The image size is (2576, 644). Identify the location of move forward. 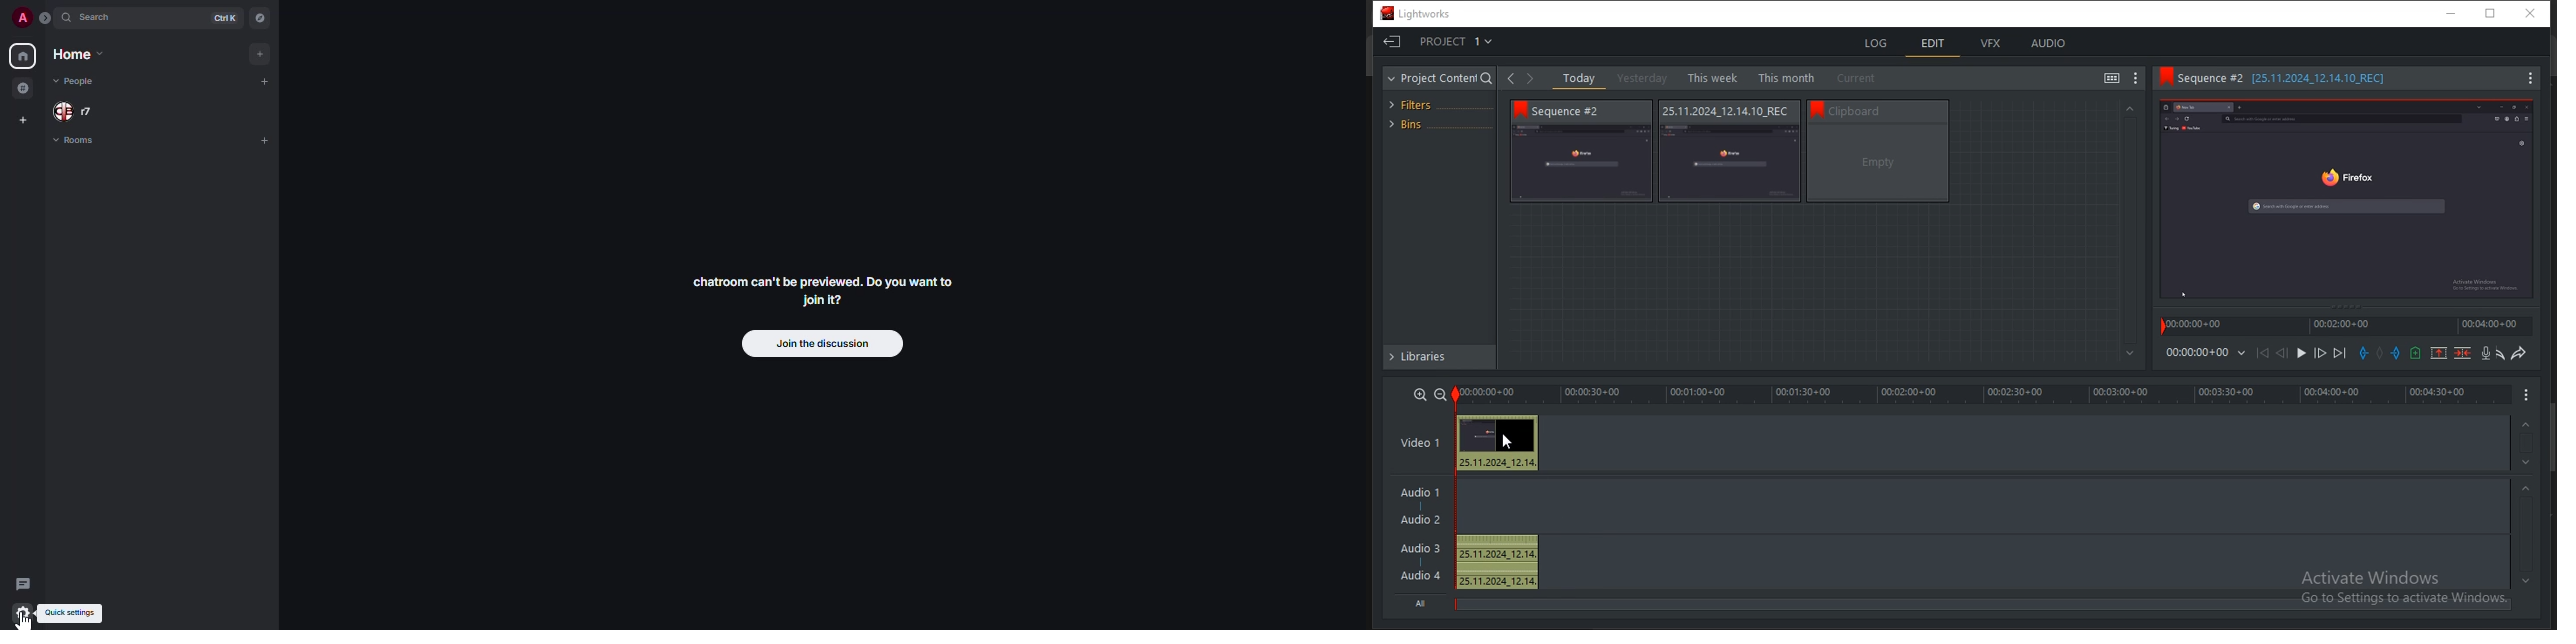
(2342, 353).